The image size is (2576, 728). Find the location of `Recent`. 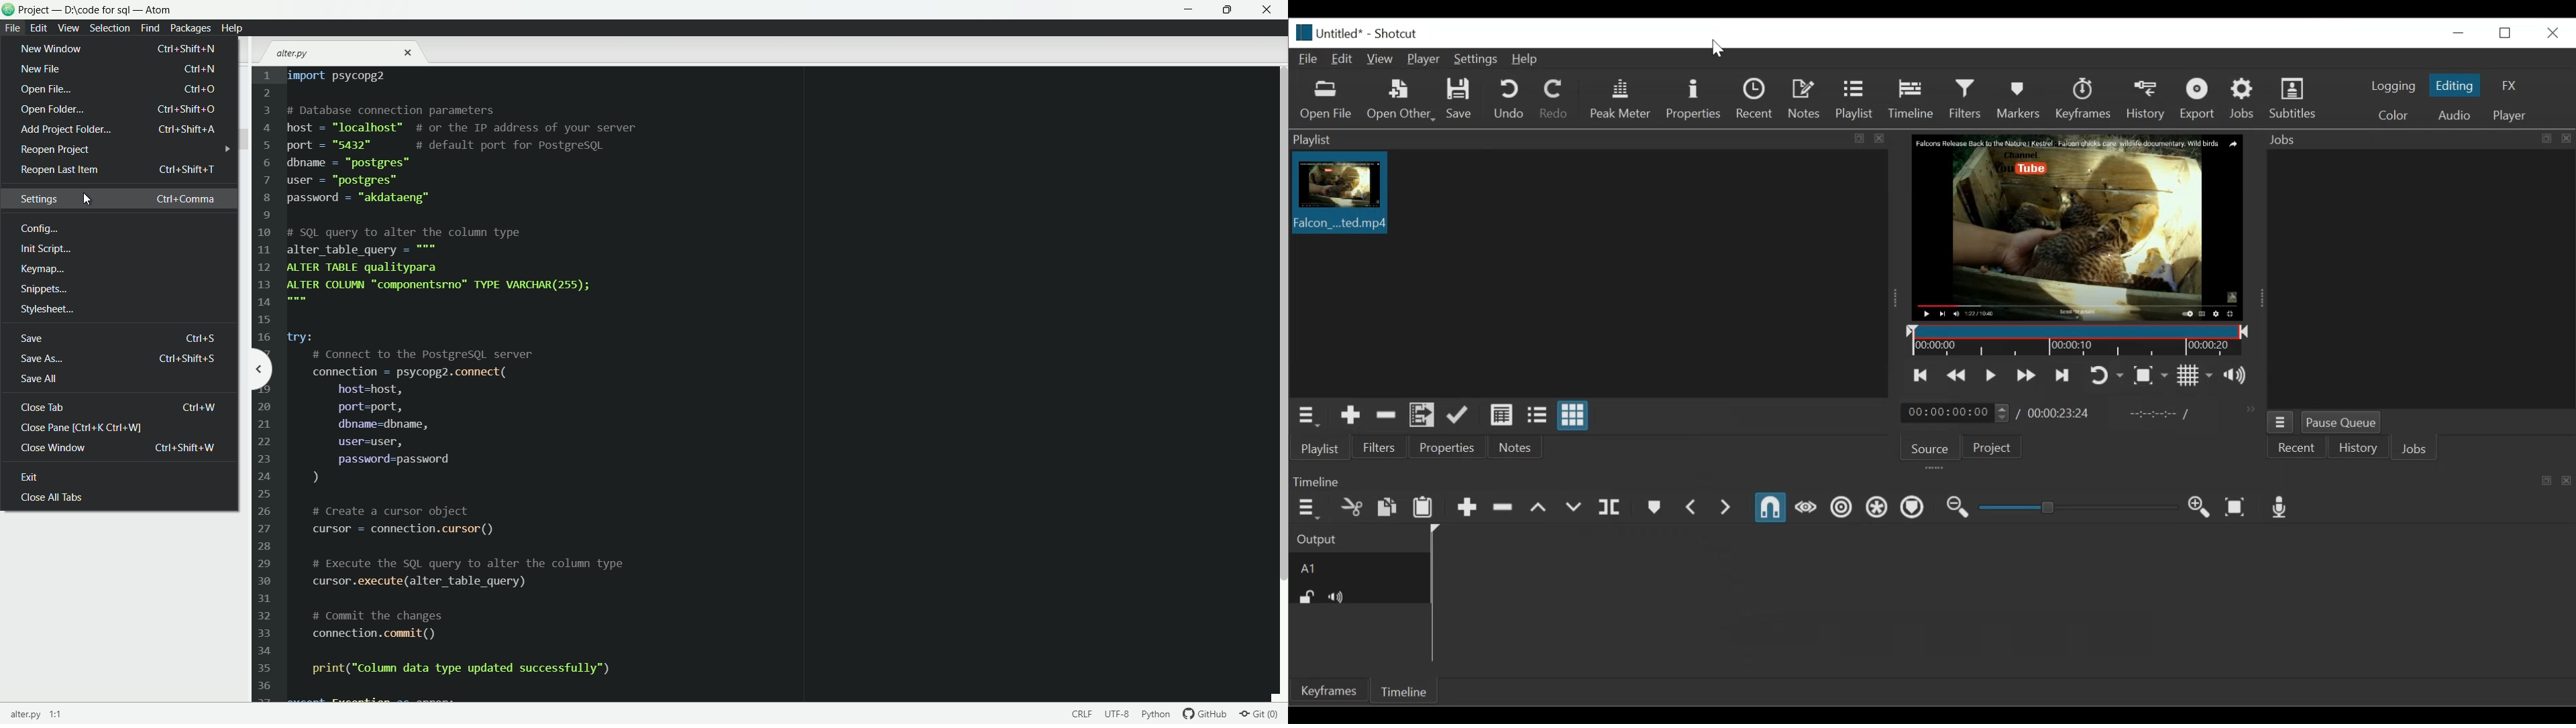

Recent is located at coordinates (1756, 98).